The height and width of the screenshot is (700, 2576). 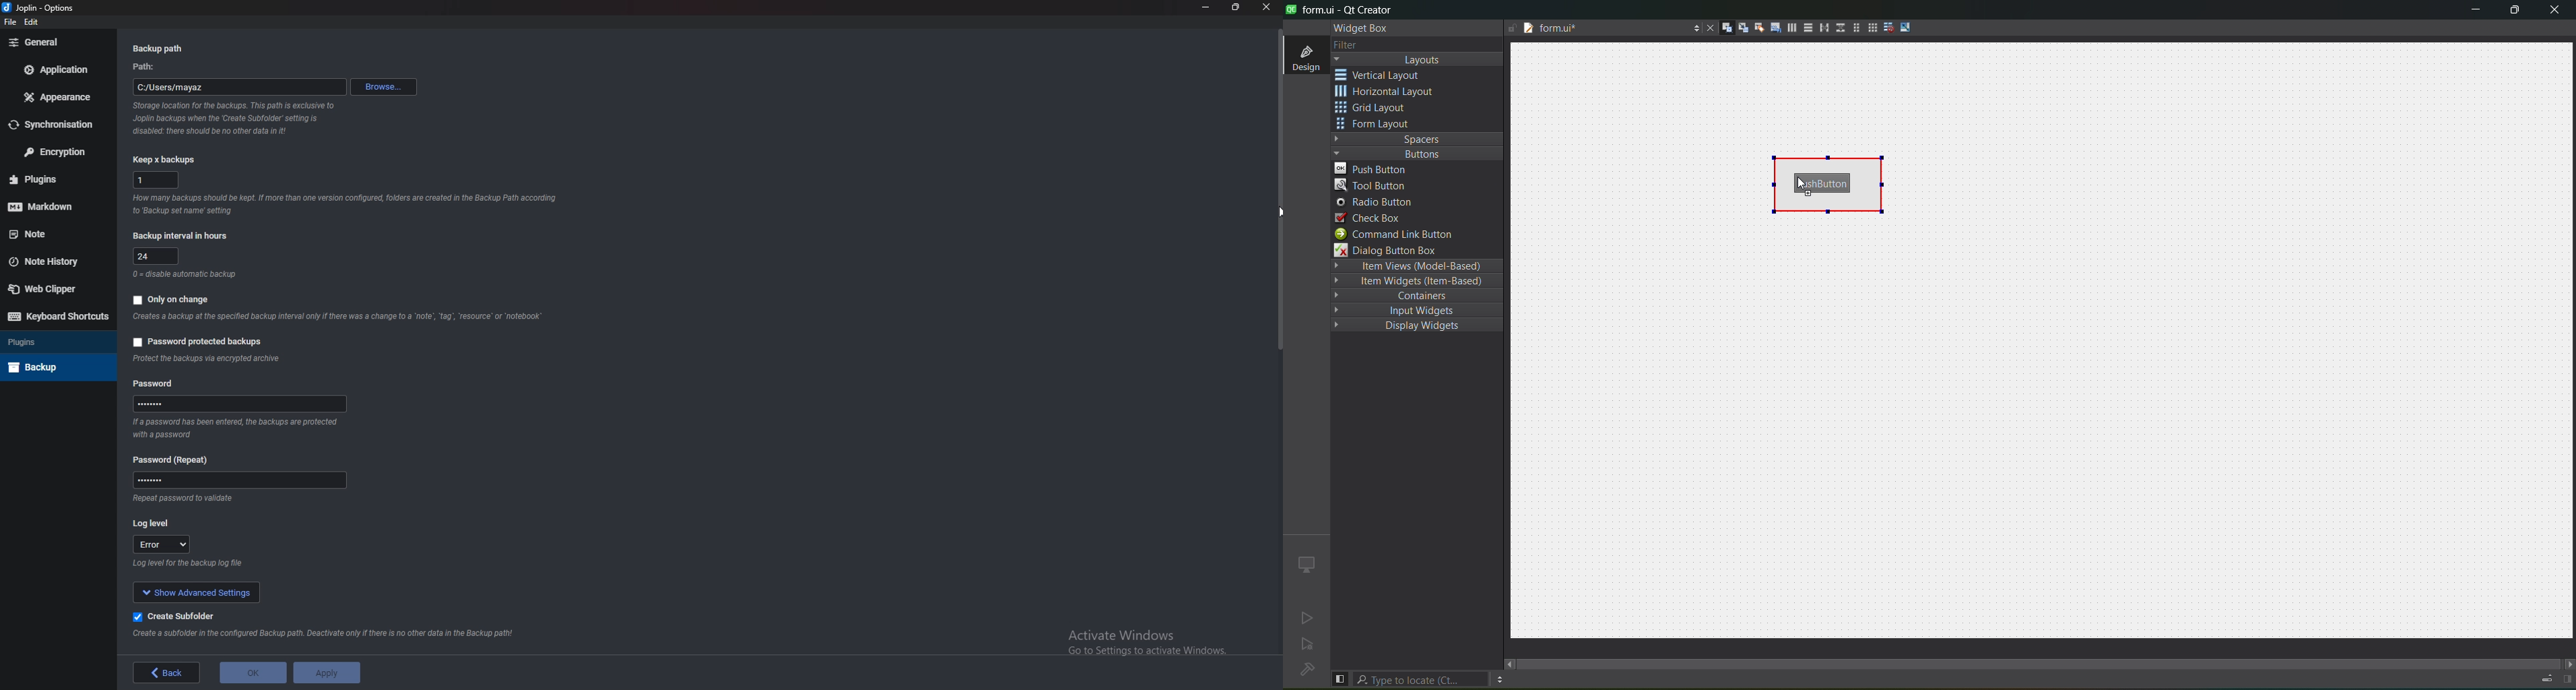 I want to click on path, so click(x=239, y=87).